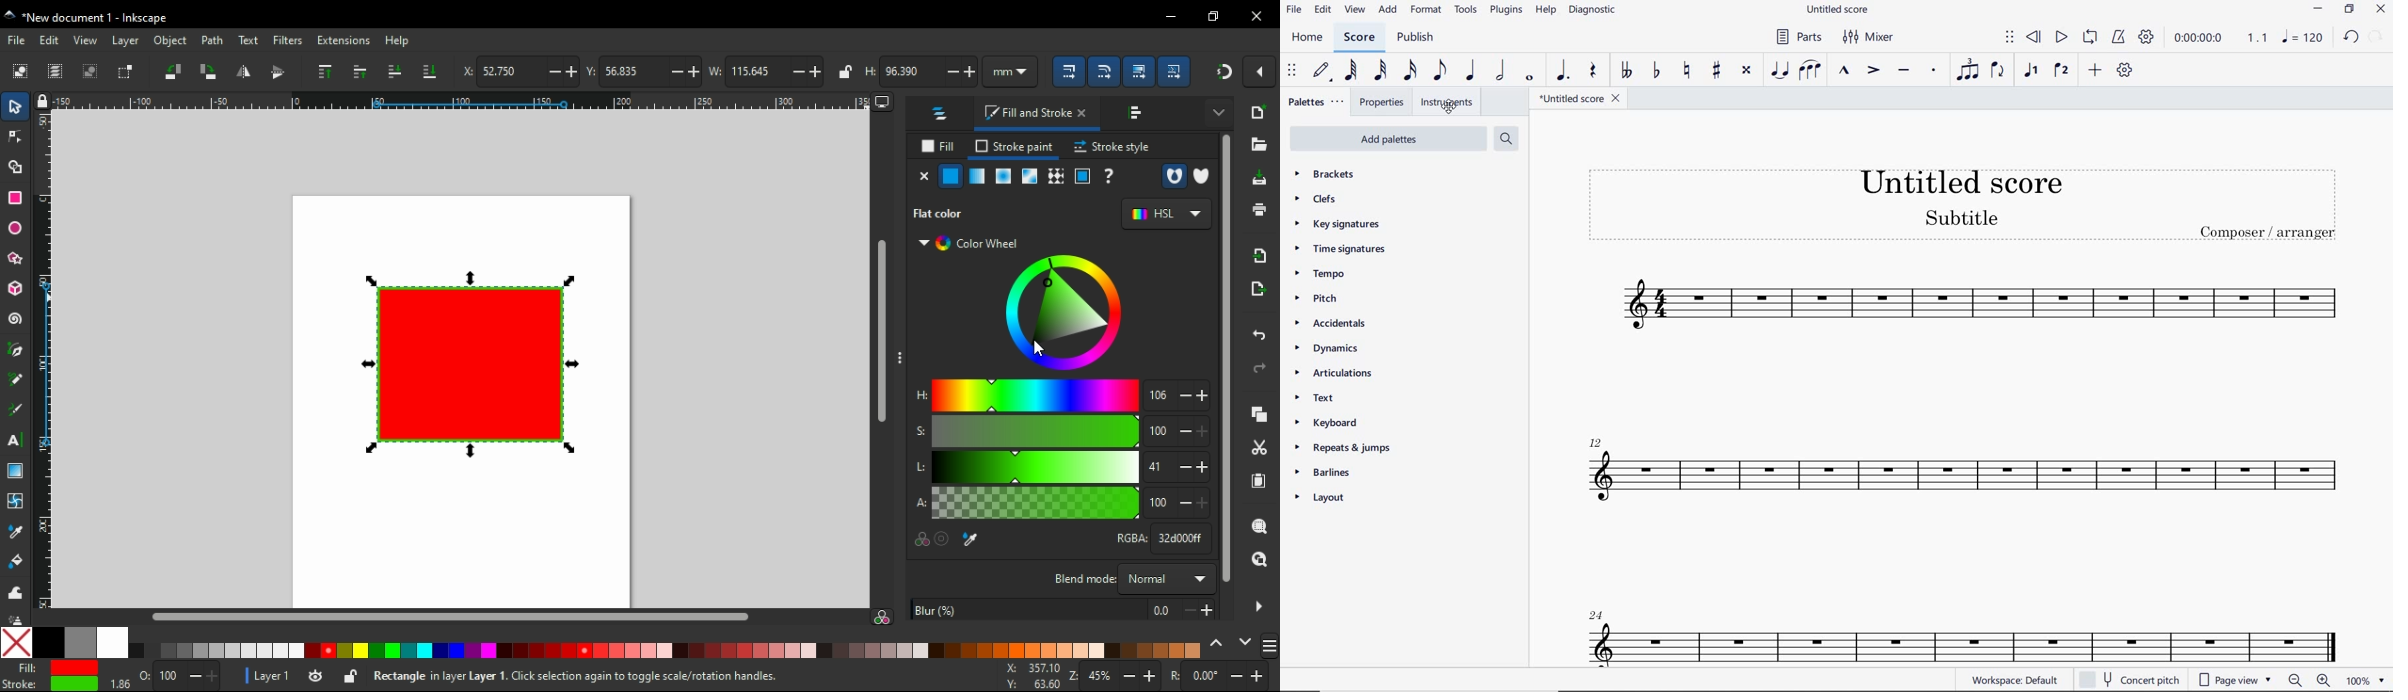 This screenshot has width=2408, height=700. What do you see at coordinates (1592, 73) in the screenshot?
I see `rest` at bounding box center [1592, 73].